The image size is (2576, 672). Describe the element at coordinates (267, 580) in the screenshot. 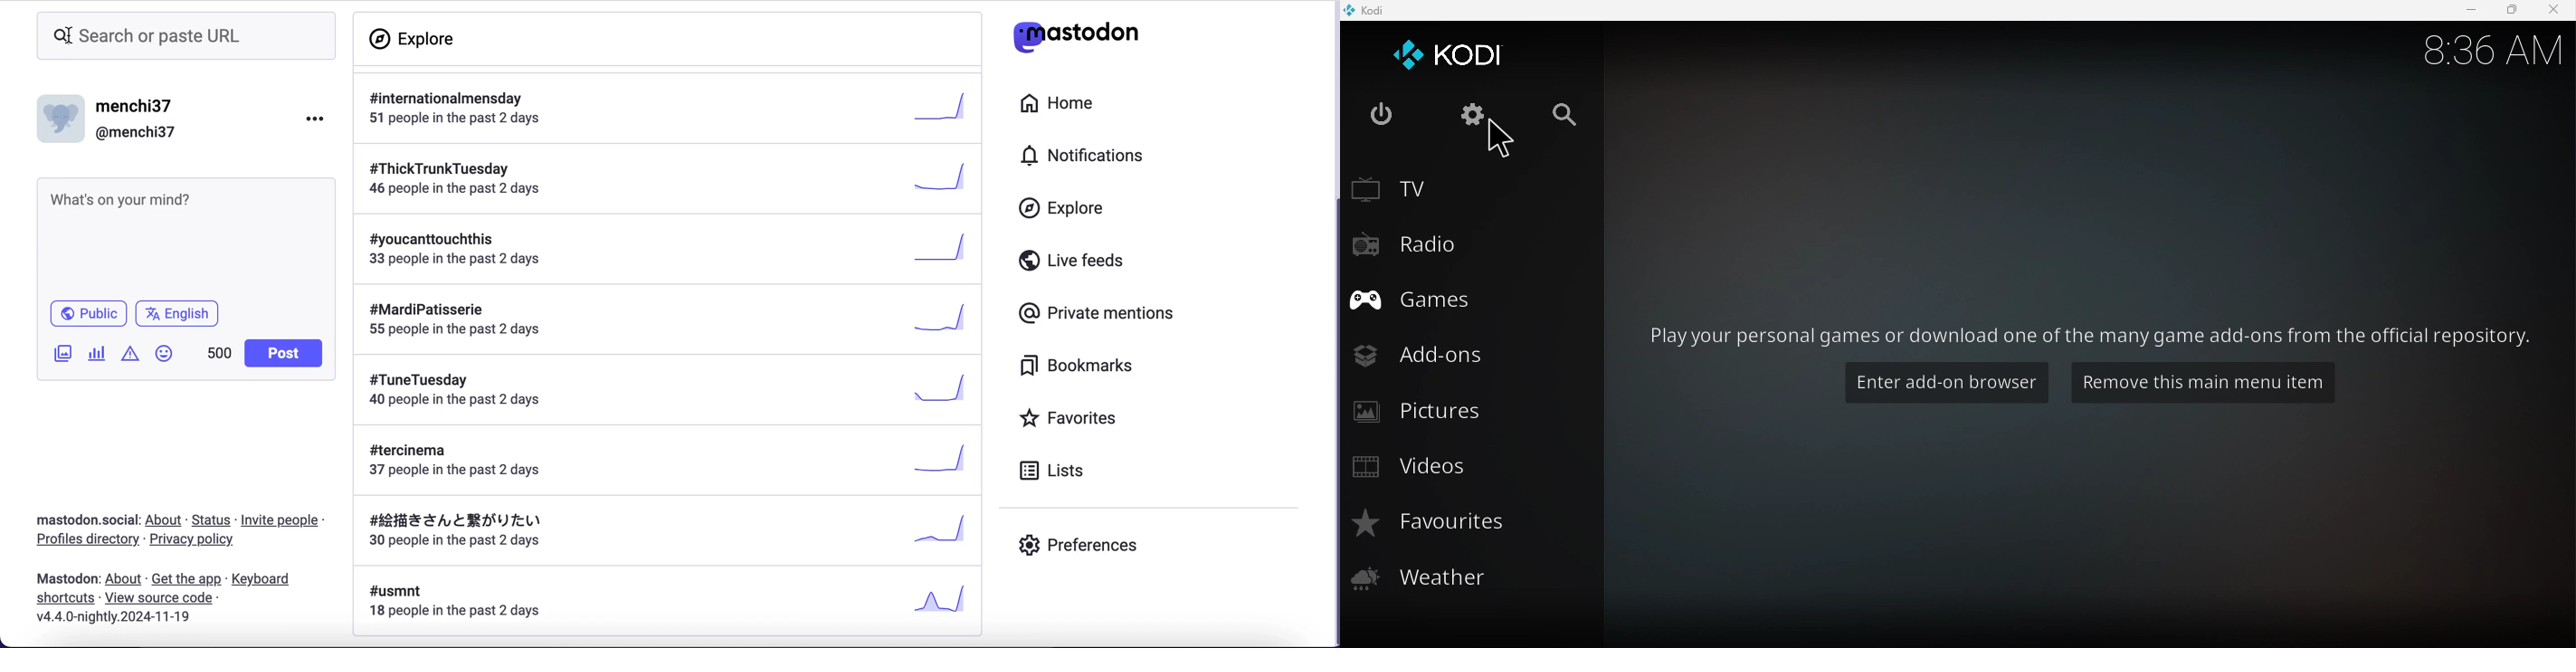

I see `keyboard` at that location.